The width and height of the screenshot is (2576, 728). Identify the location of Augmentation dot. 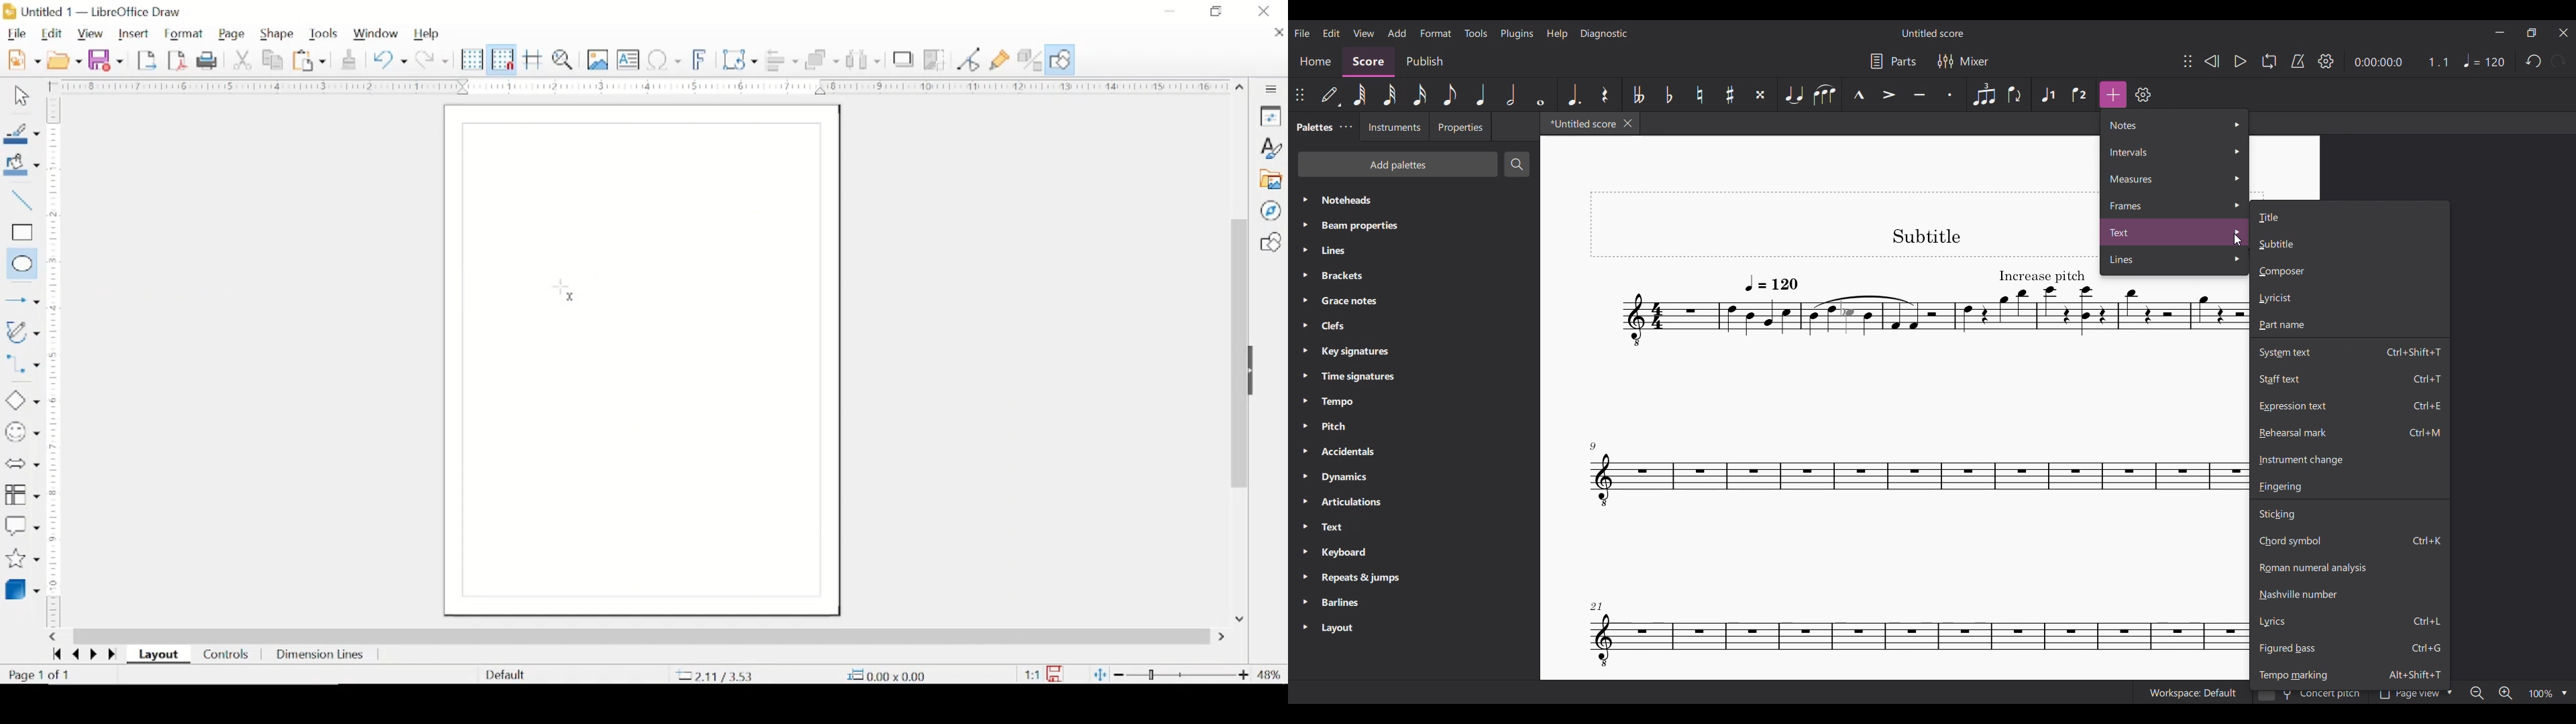
(1573, 95).